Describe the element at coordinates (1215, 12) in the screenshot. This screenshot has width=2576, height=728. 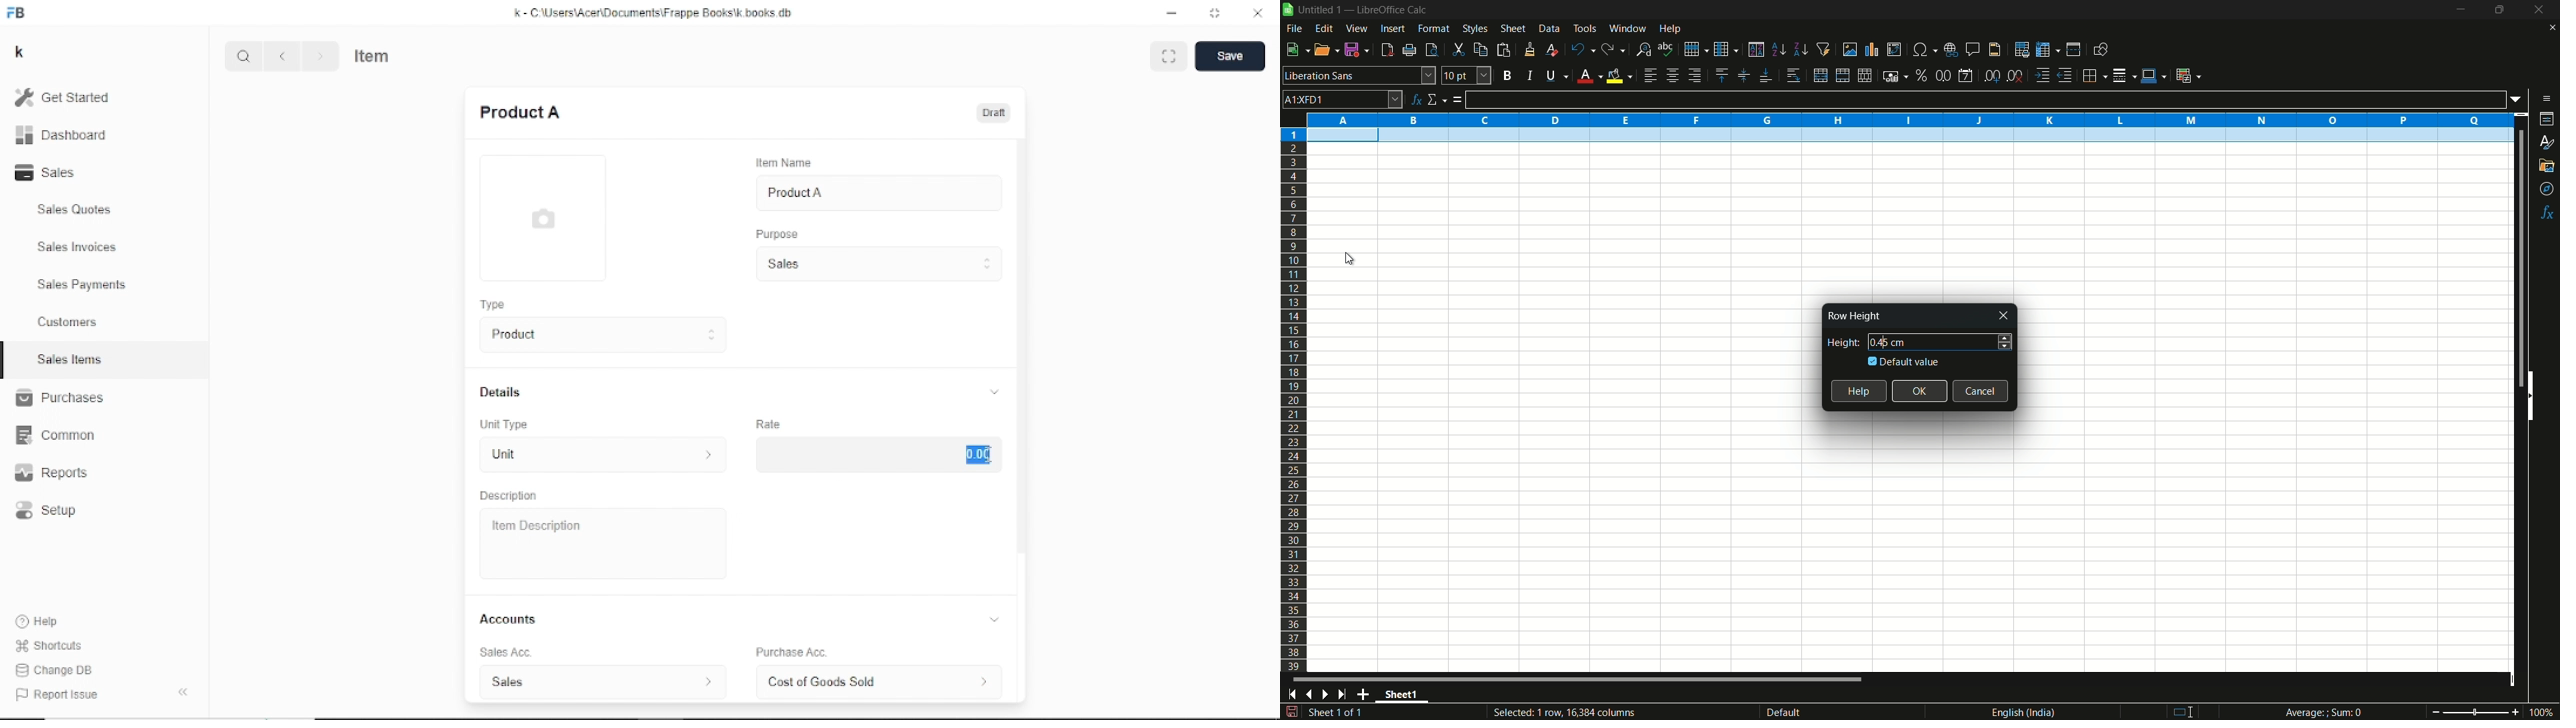
I see `Toggle between form and full width` at that location.